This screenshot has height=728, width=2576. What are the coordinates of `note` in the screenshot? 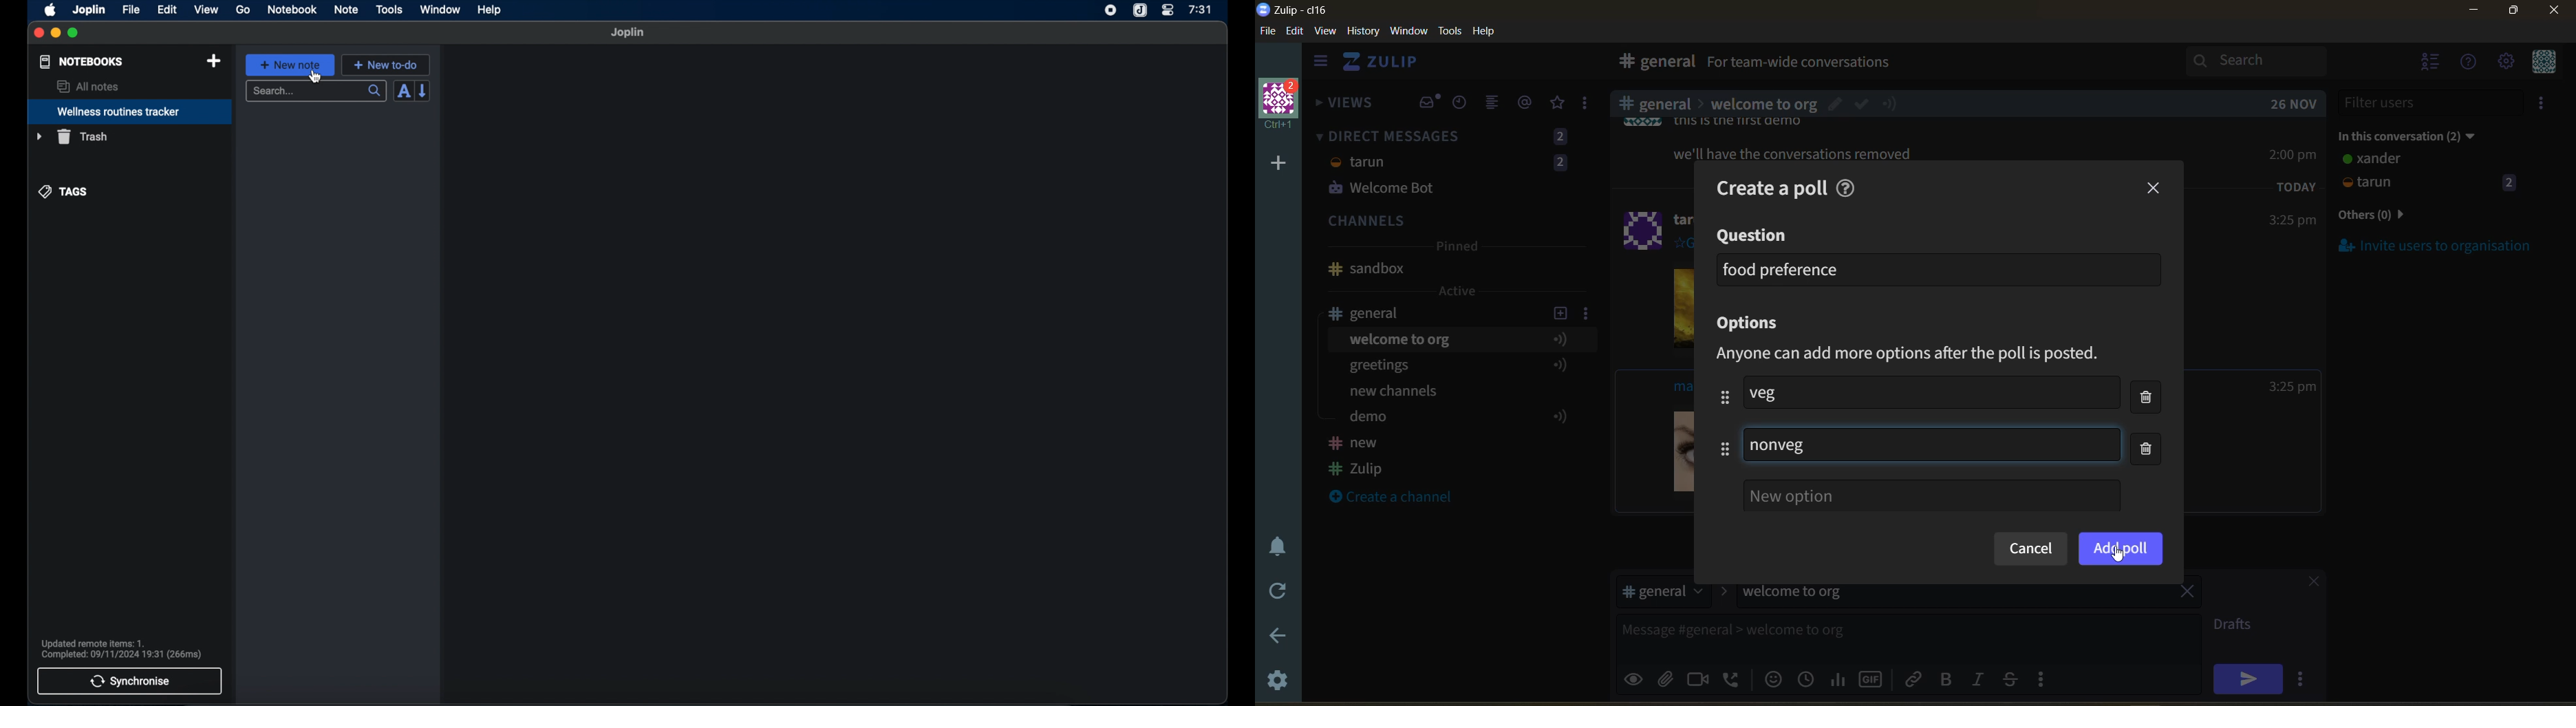 It's located at (346, 10).